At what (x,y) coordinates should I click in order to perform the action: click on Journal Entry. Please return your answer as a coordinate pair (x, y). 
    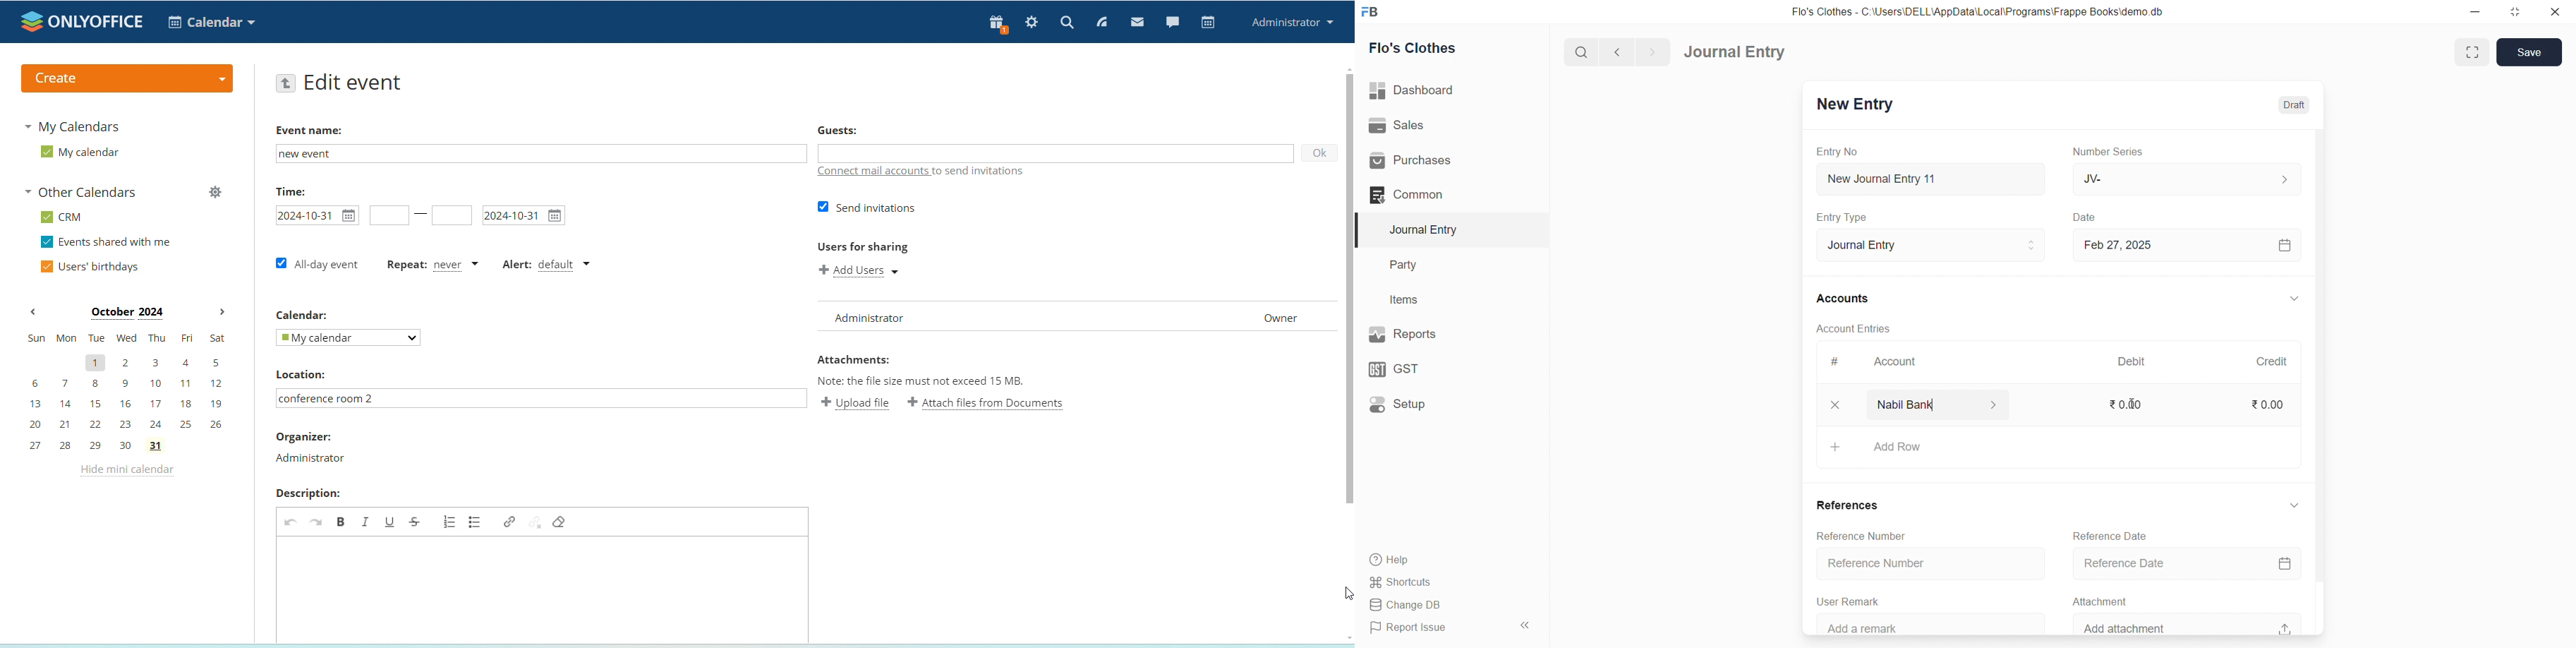
    Looking at the image, I should click on (1427, 230).